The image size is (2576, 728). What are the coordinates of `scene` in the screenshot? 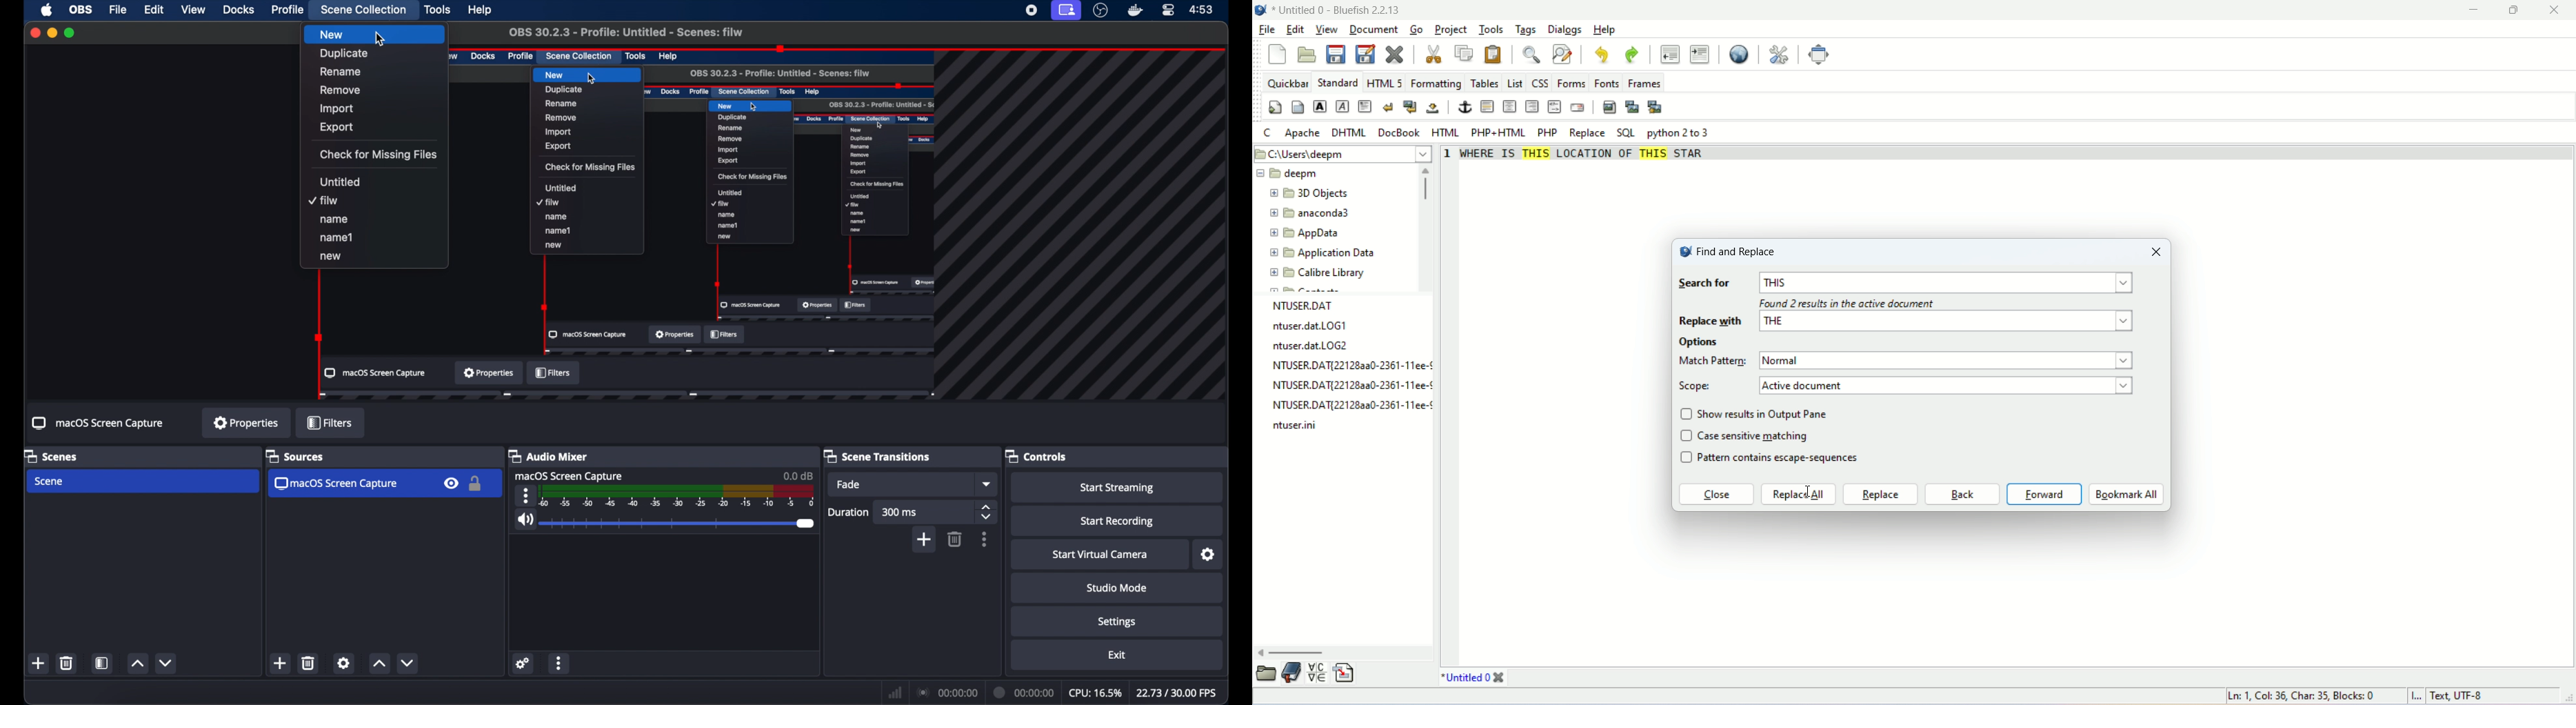 It's located at (52, 482).